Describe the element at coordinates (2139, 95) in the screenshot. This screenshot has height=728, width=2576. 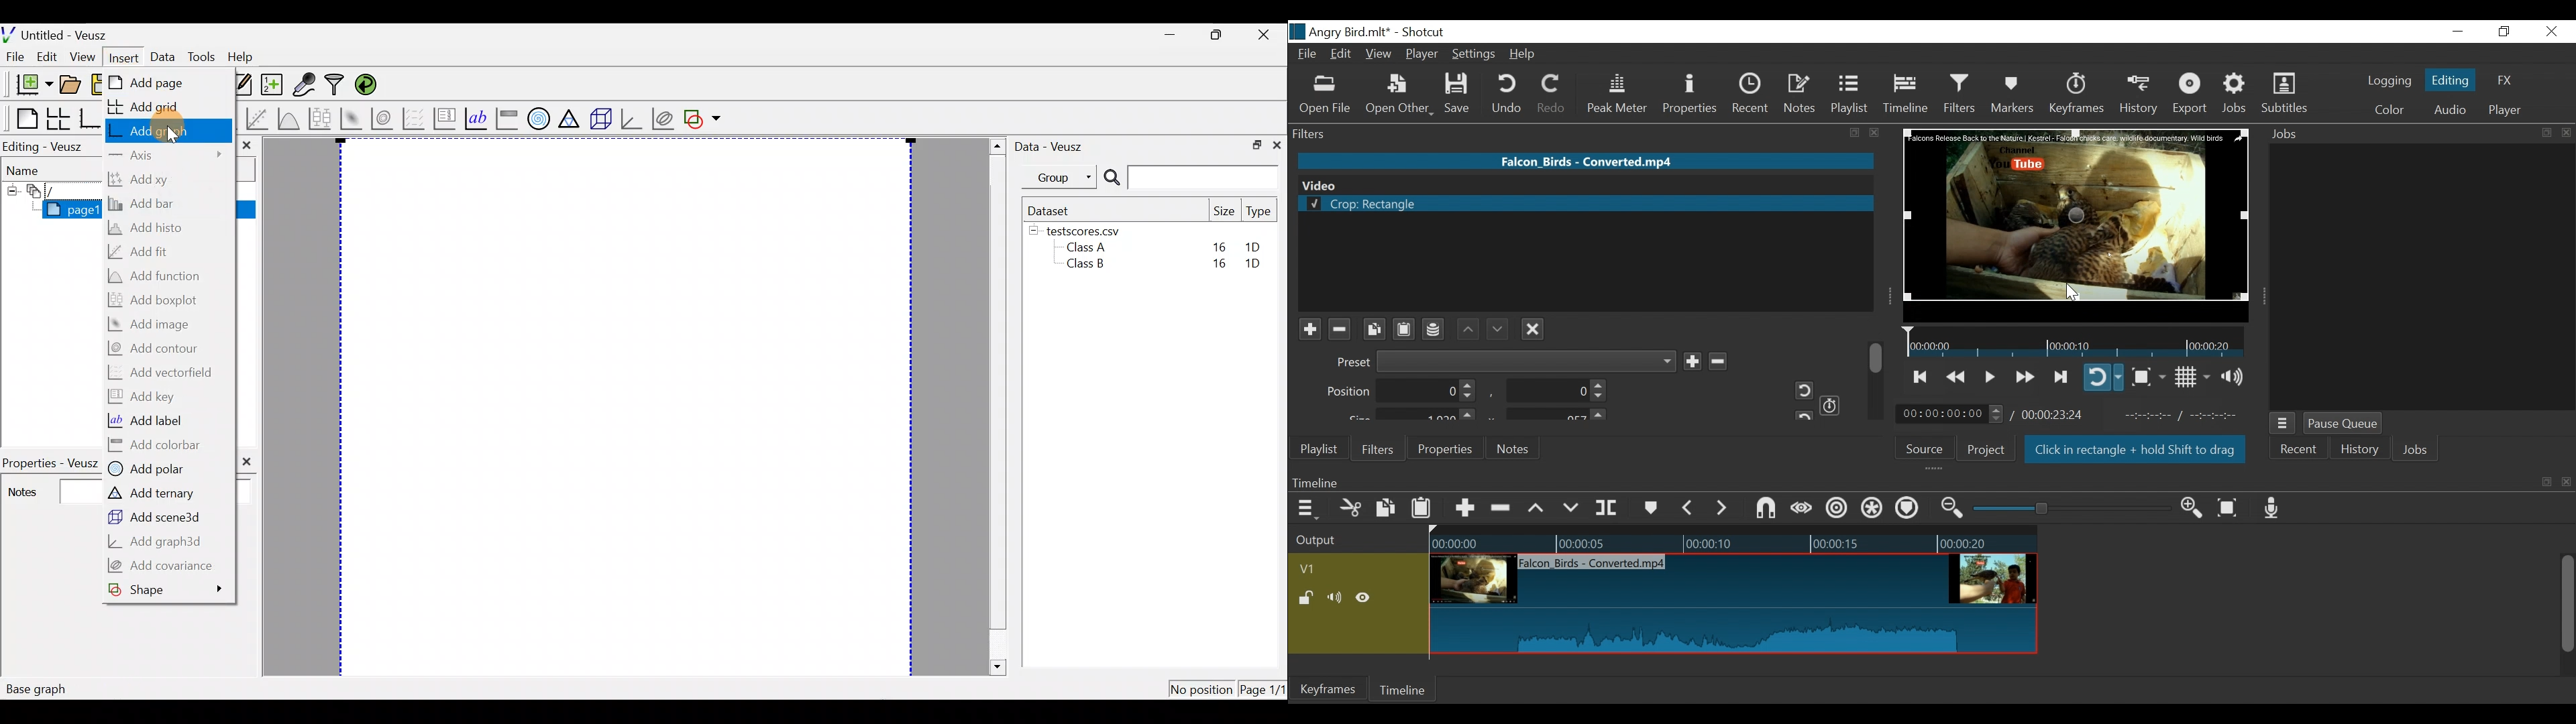
I see `History` at that location.